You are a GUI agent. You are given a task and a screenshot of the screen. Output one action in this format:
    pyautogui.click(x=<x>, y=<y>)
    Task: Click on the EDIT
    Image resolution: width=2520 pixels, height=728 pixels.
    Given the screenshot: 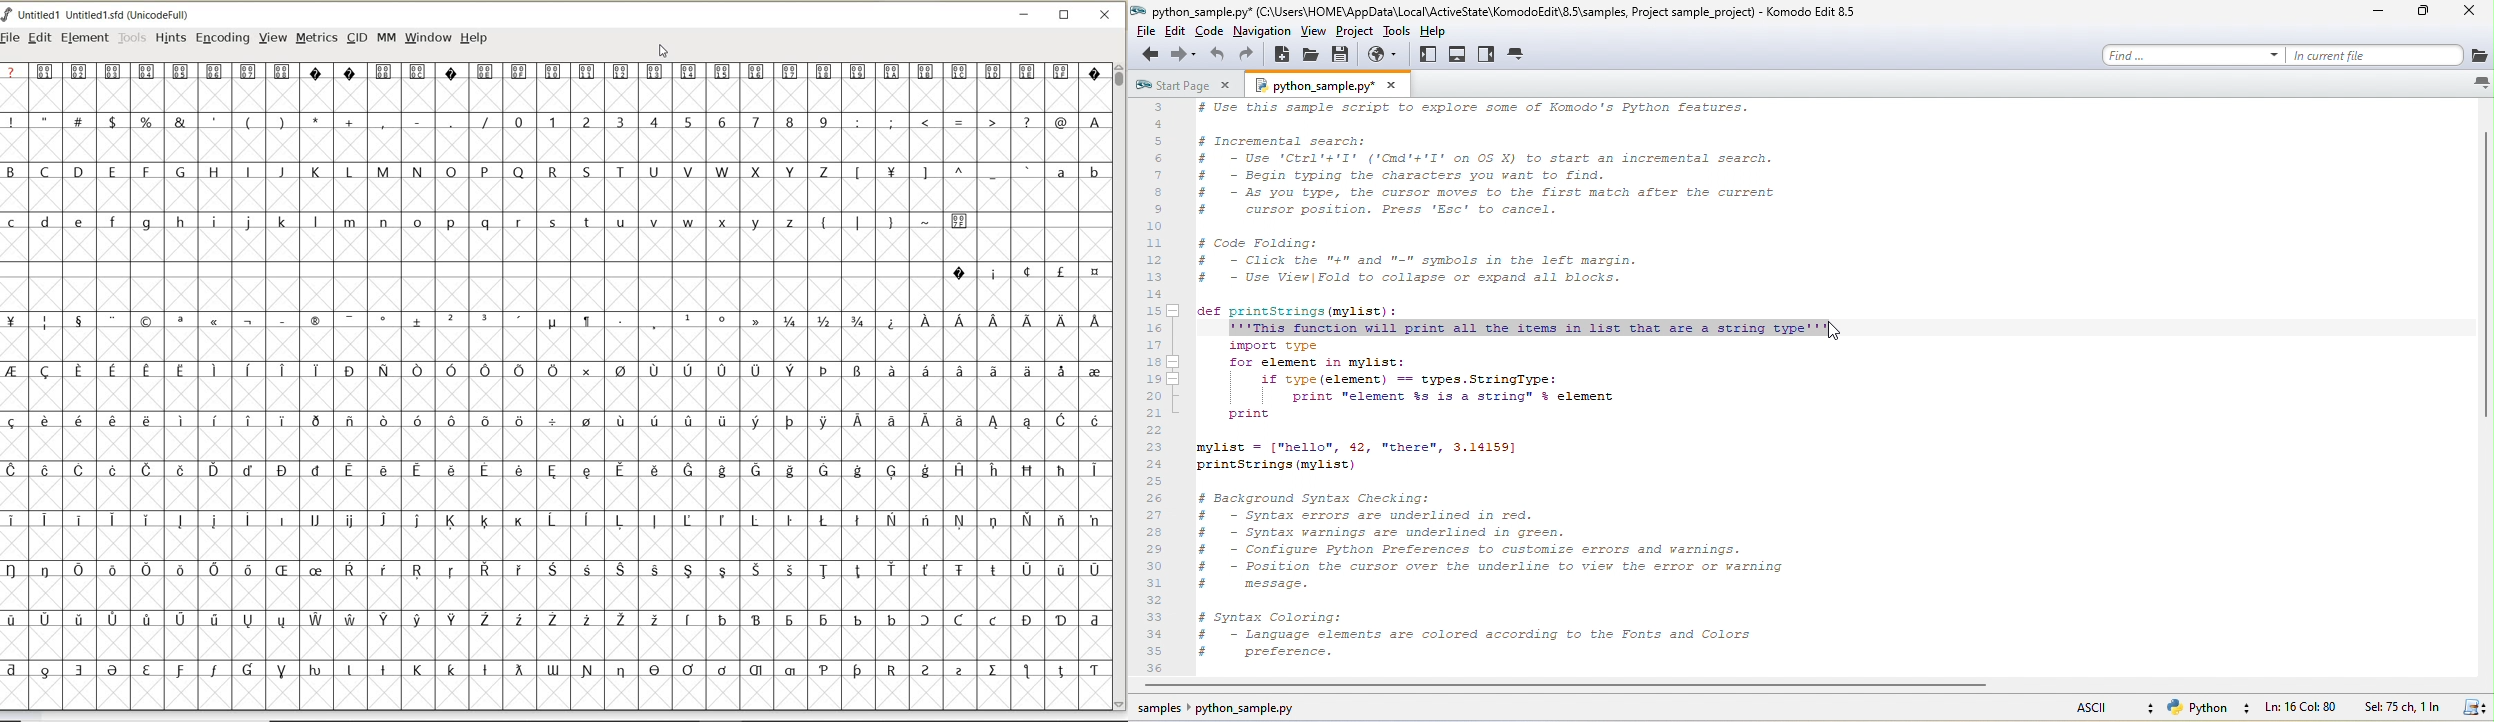 What is the action you would take?
    pyautogui.click(x=39, y=39)
    